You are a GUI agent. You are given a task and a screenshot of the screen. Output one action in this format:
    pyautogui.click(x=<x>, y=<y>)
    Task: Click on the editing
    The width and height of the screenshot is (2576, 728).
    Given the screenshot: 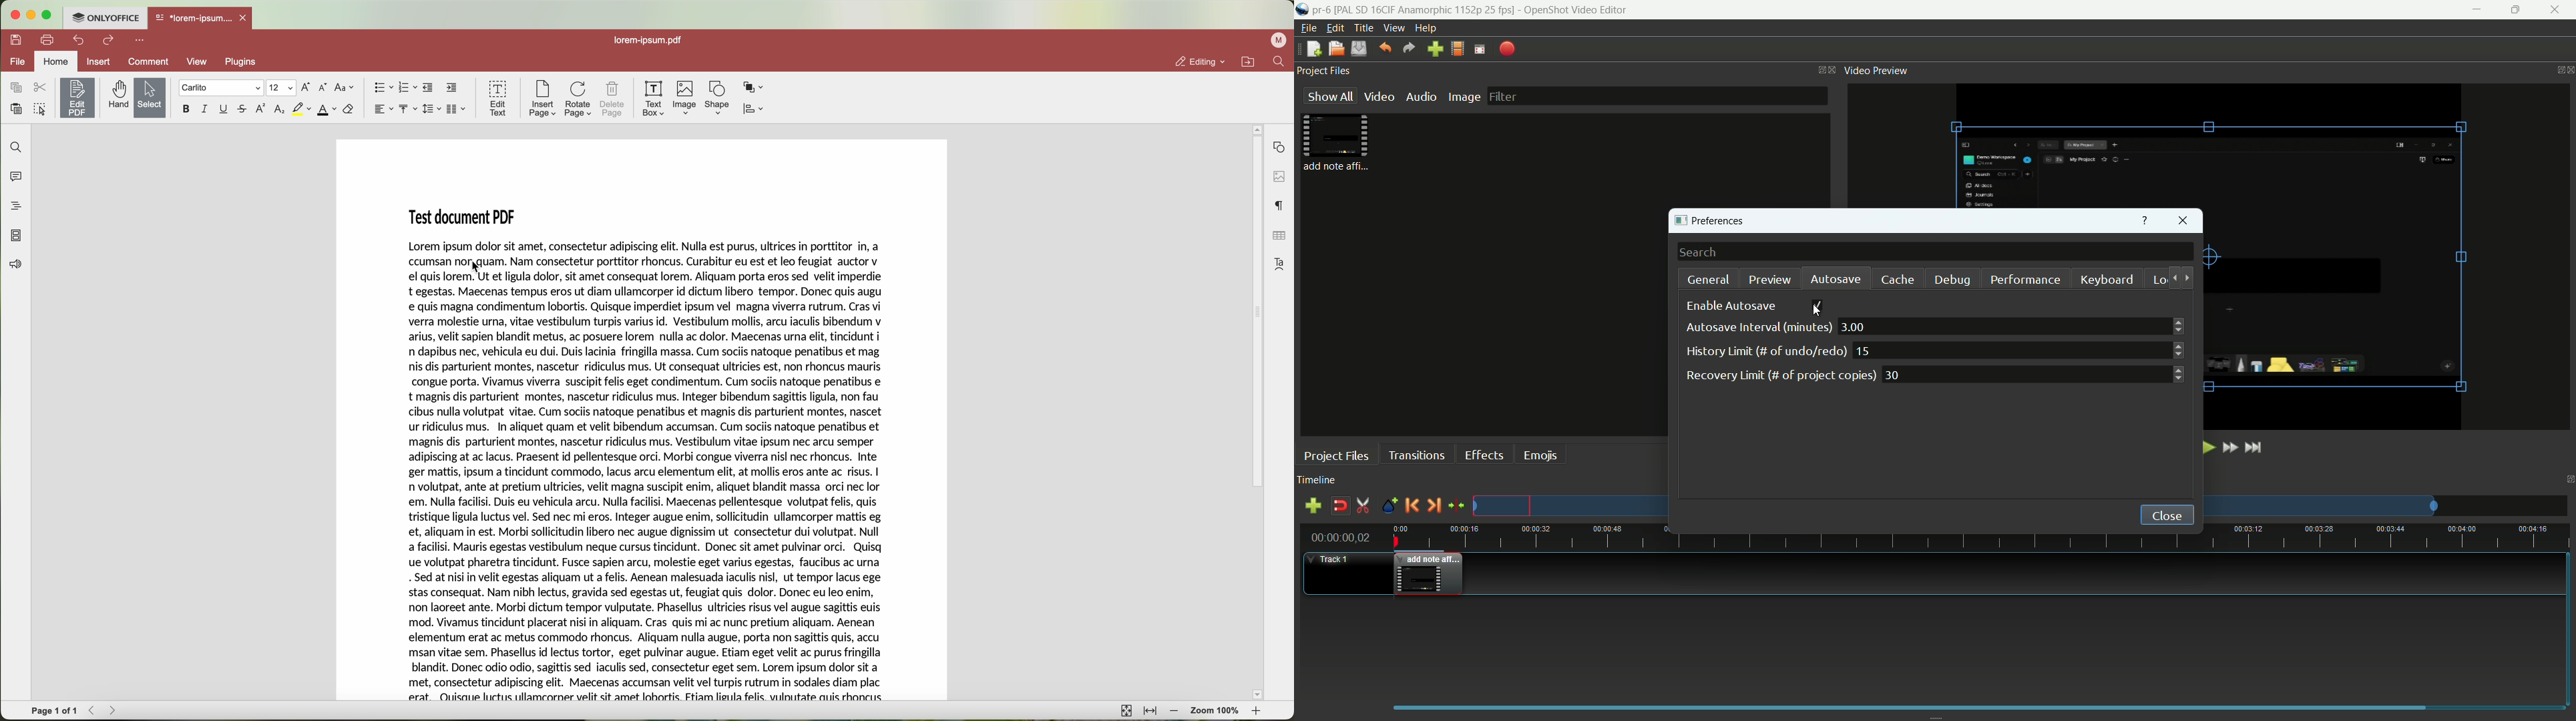 What is the action you would take?
    pyautogui.click(x=1196, y=60)
    